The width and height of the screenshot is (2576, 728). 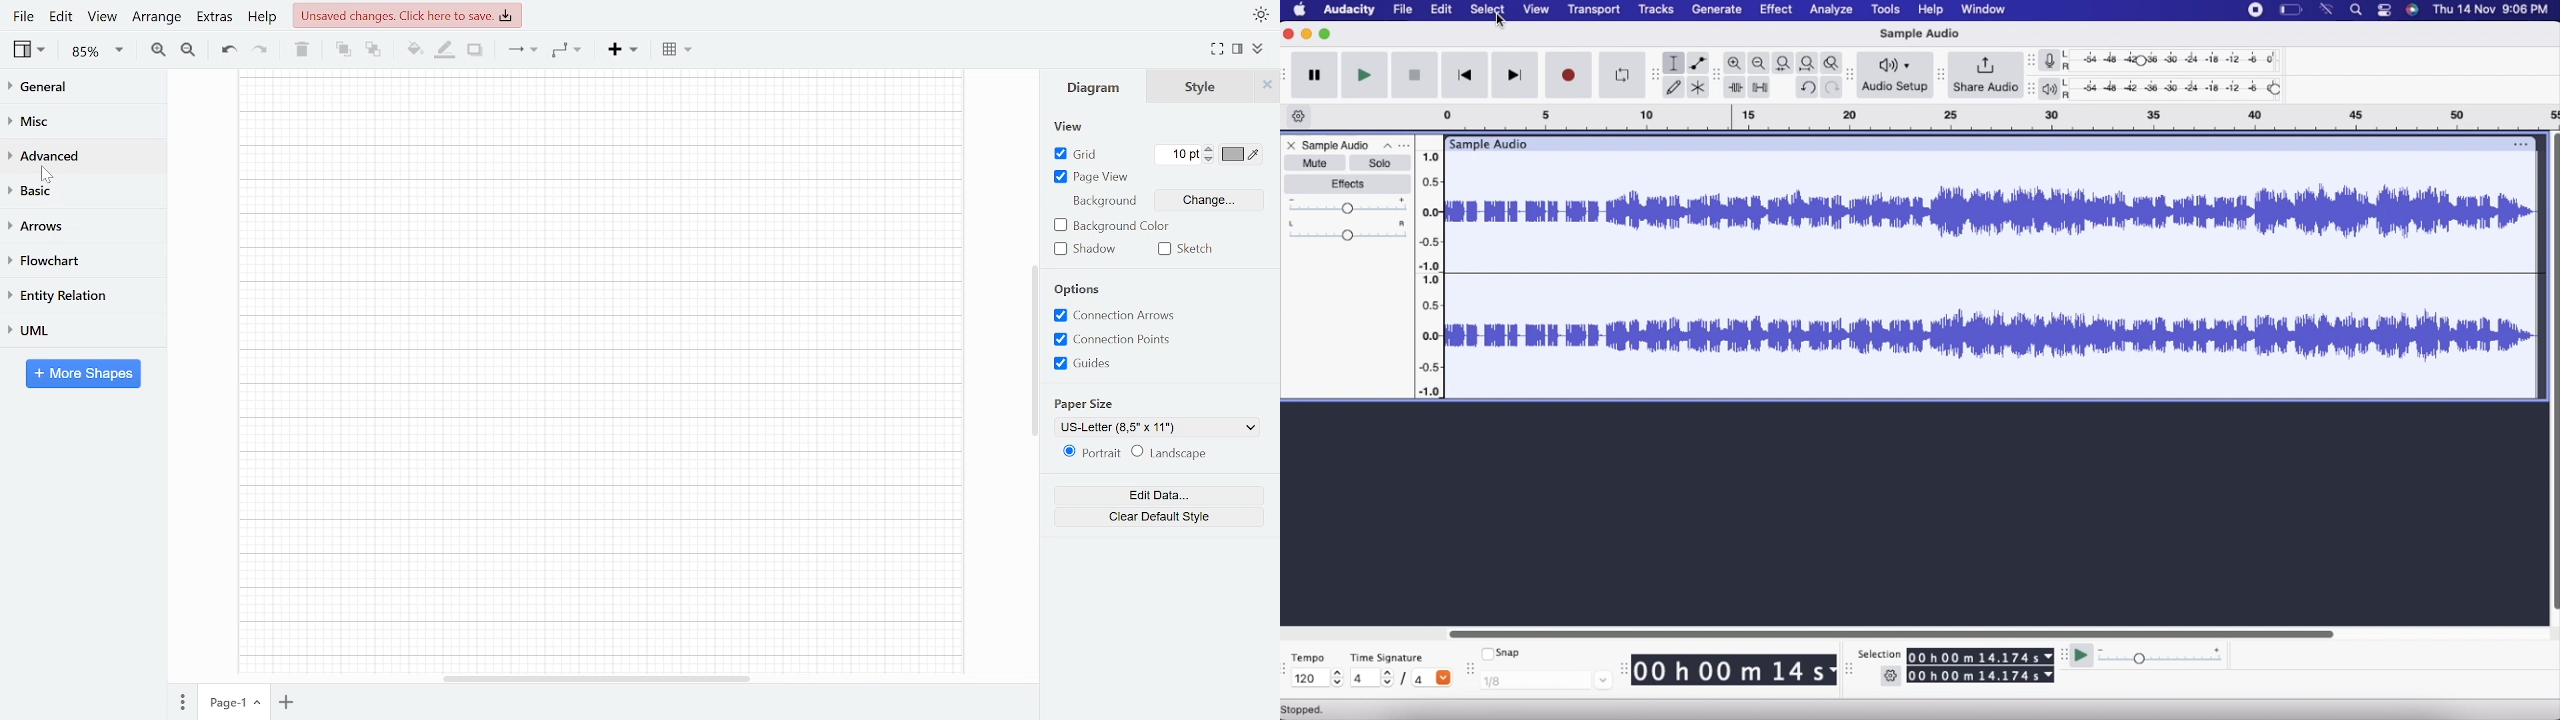 What do you see at coordinates (1986, 10) in the screenshot?
I see `Window` at bounding box center [1986, 10].